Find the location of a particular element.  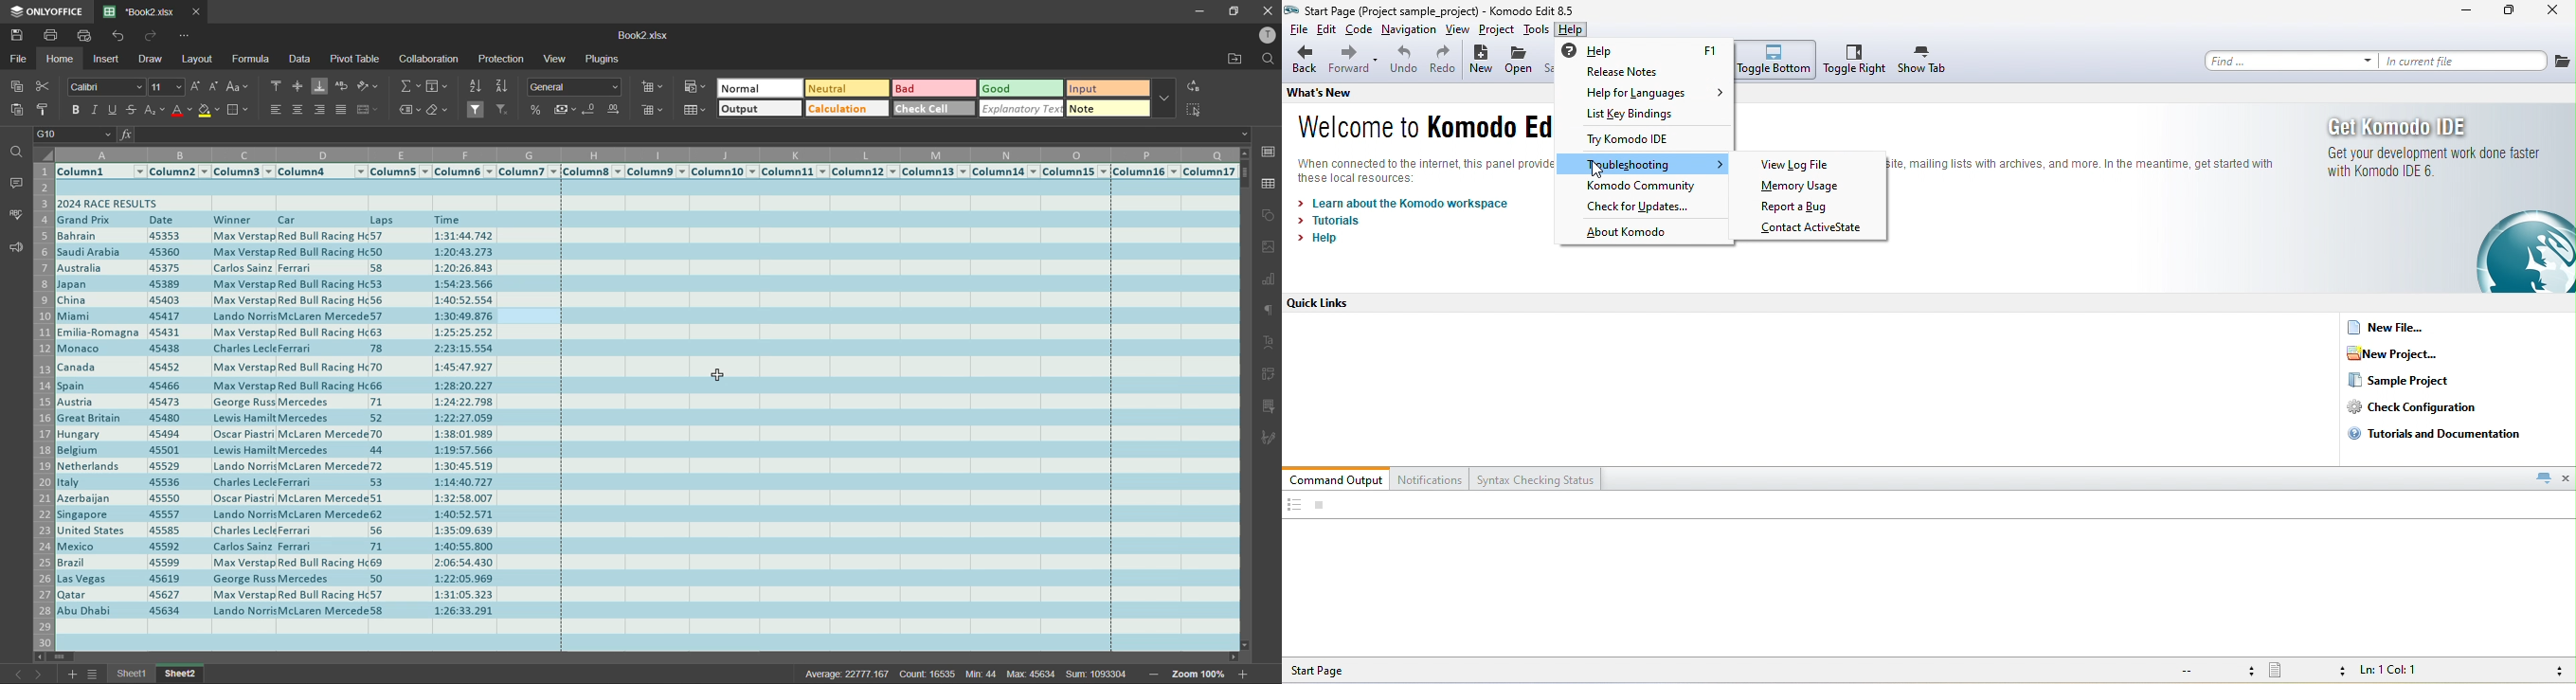

align top is located at coordinates (275, 86).